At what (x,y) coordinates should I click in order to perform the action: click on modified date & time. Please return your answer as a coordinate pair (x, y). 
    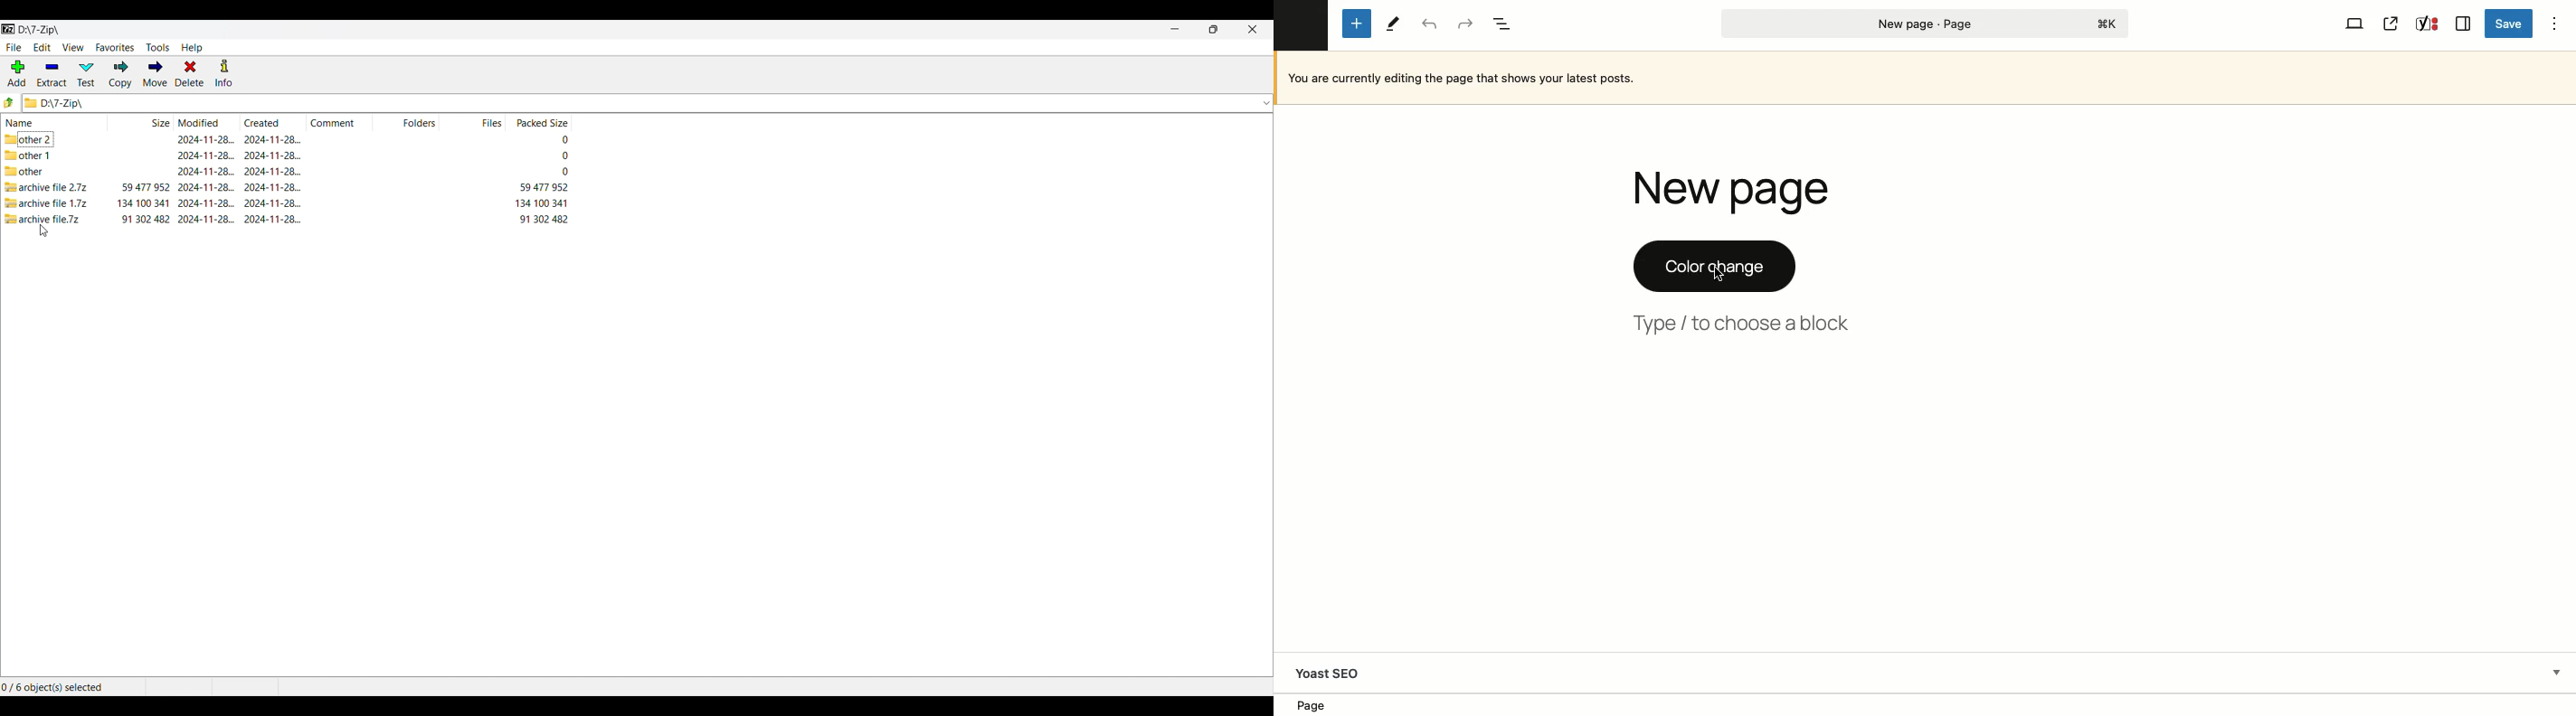
    Looking at the image, I should click on (206, 187).